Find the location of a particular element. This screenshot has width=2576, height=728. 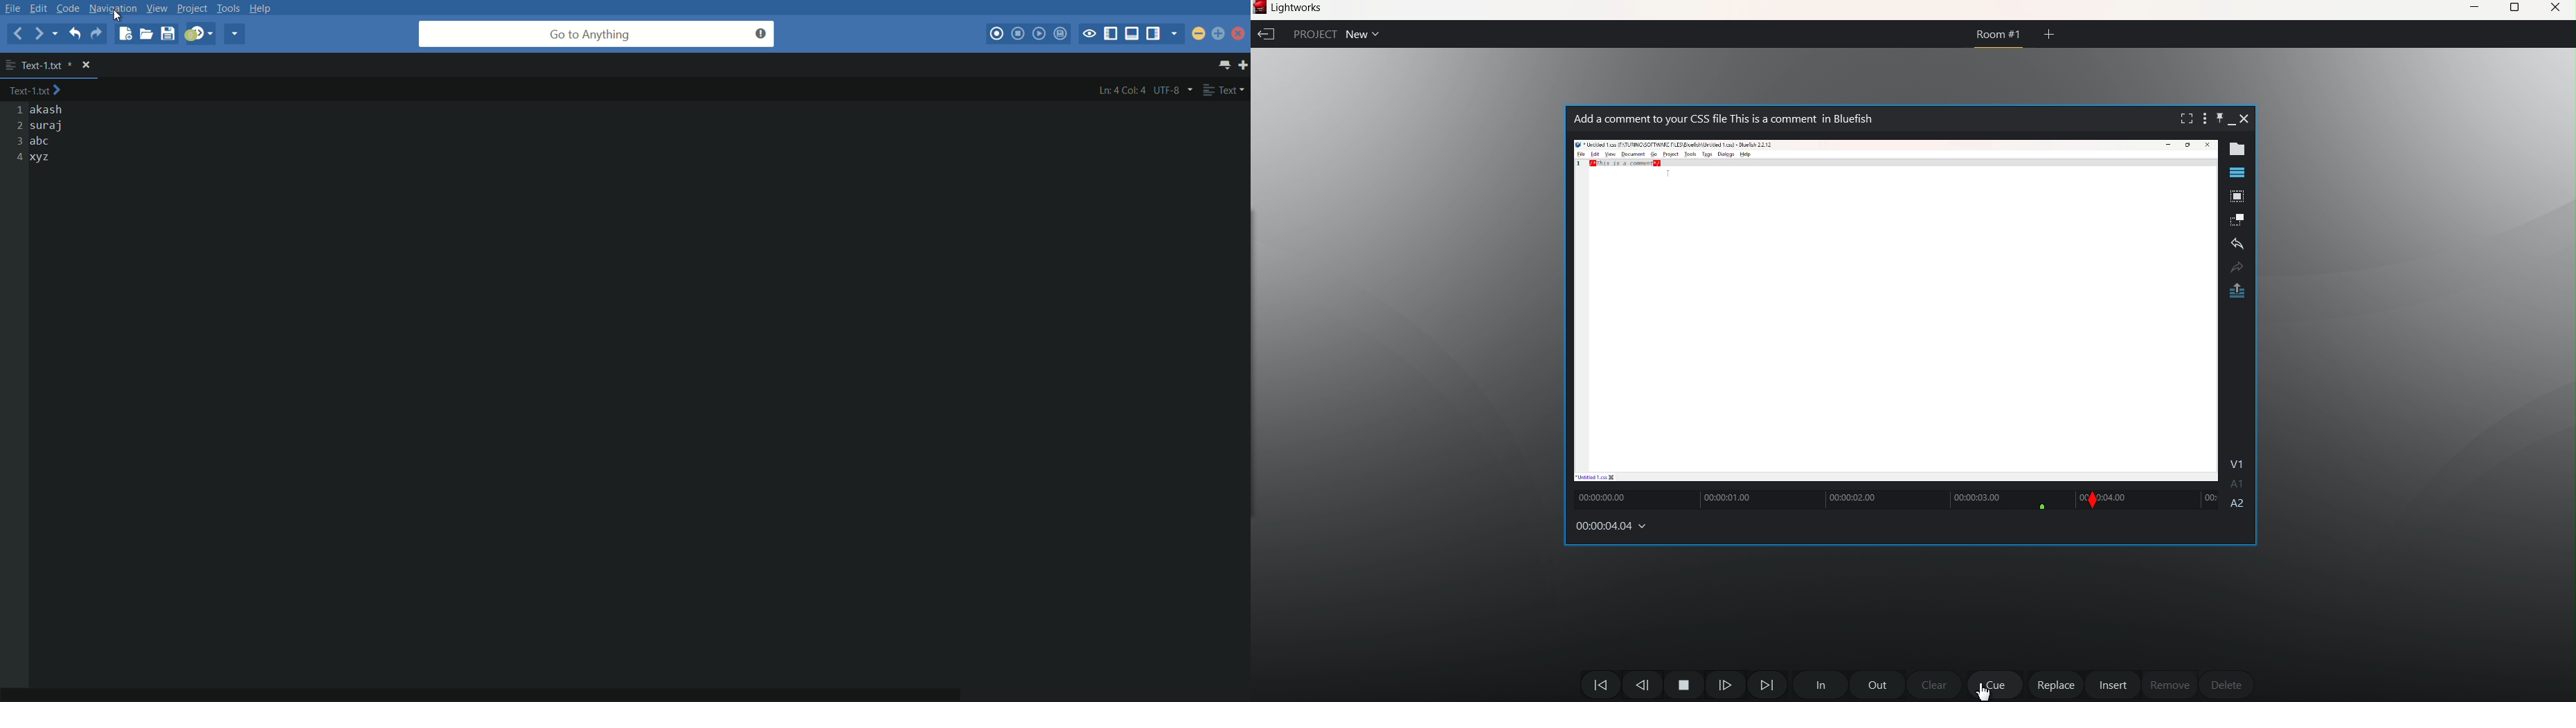

pop out original is located at coordinates (2238, 292).